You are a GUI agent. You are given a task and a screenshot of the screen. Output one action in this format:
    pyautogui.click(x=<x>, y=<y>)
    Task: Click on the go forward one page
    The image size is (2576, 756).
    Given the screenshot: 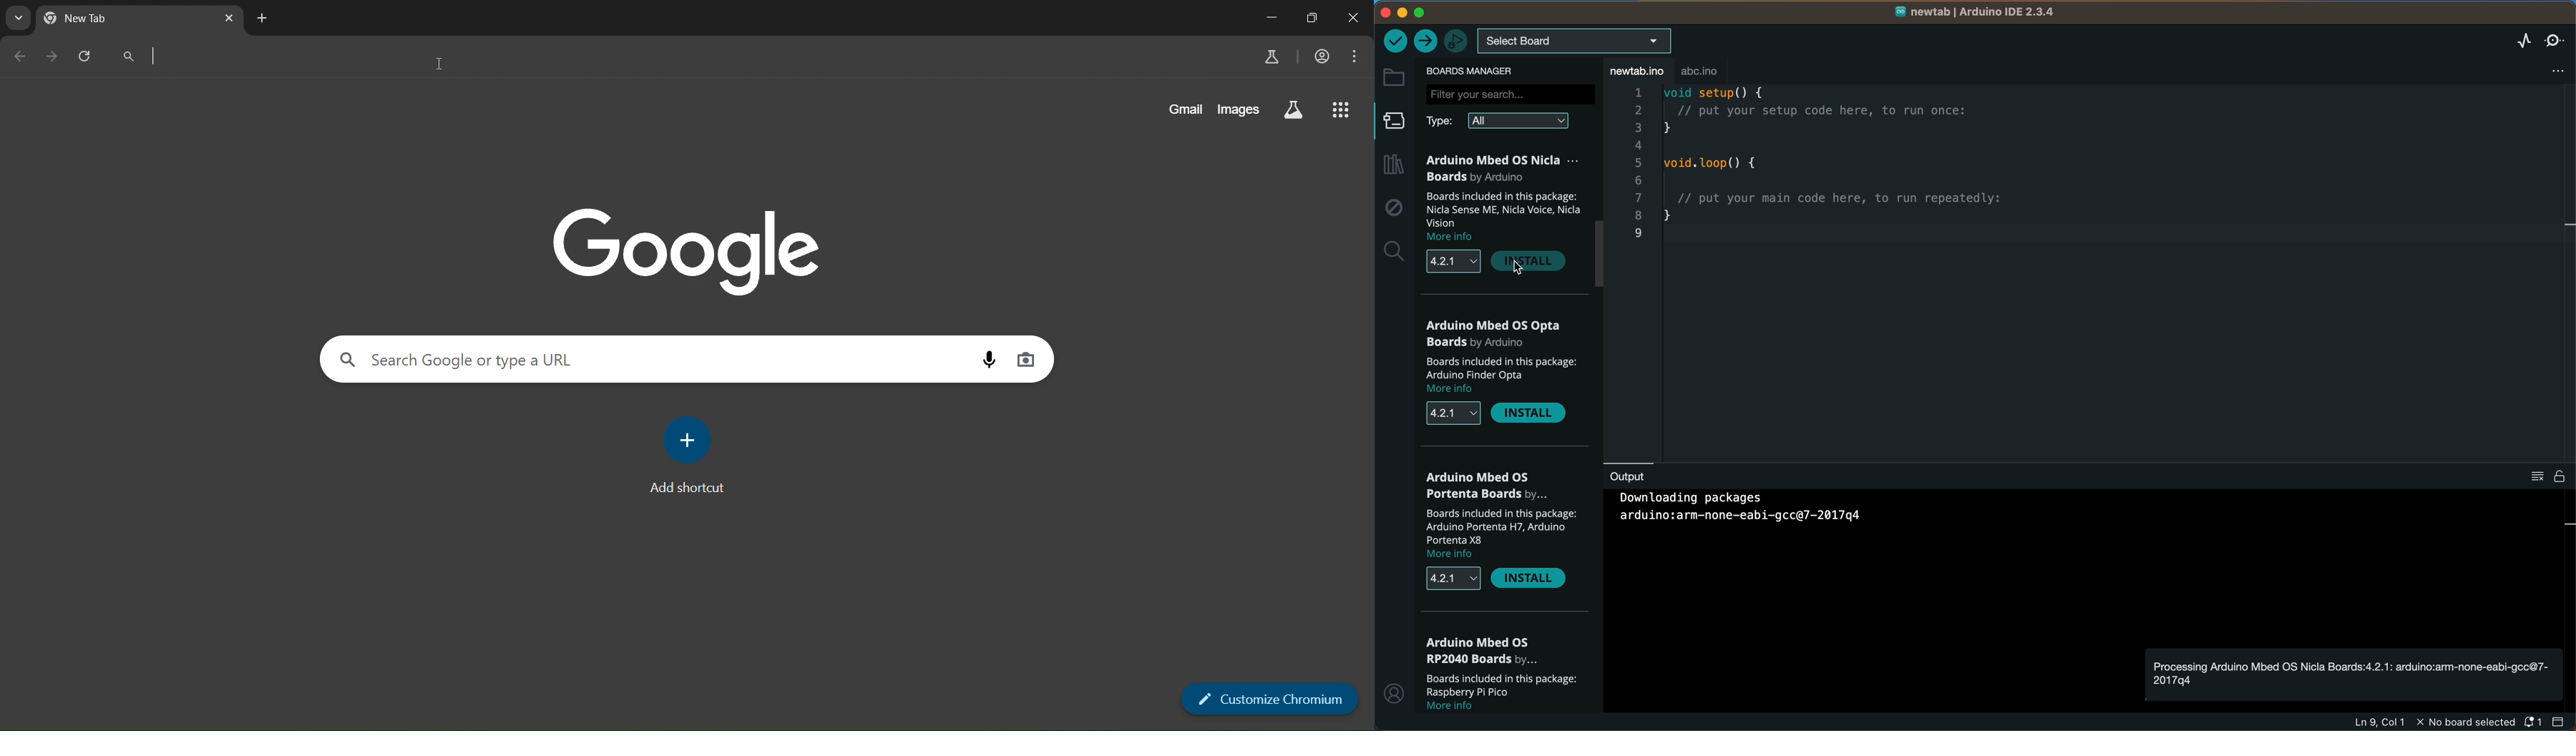 What is the action you would take?
    pyautogui.click(x=52, y=57)
    